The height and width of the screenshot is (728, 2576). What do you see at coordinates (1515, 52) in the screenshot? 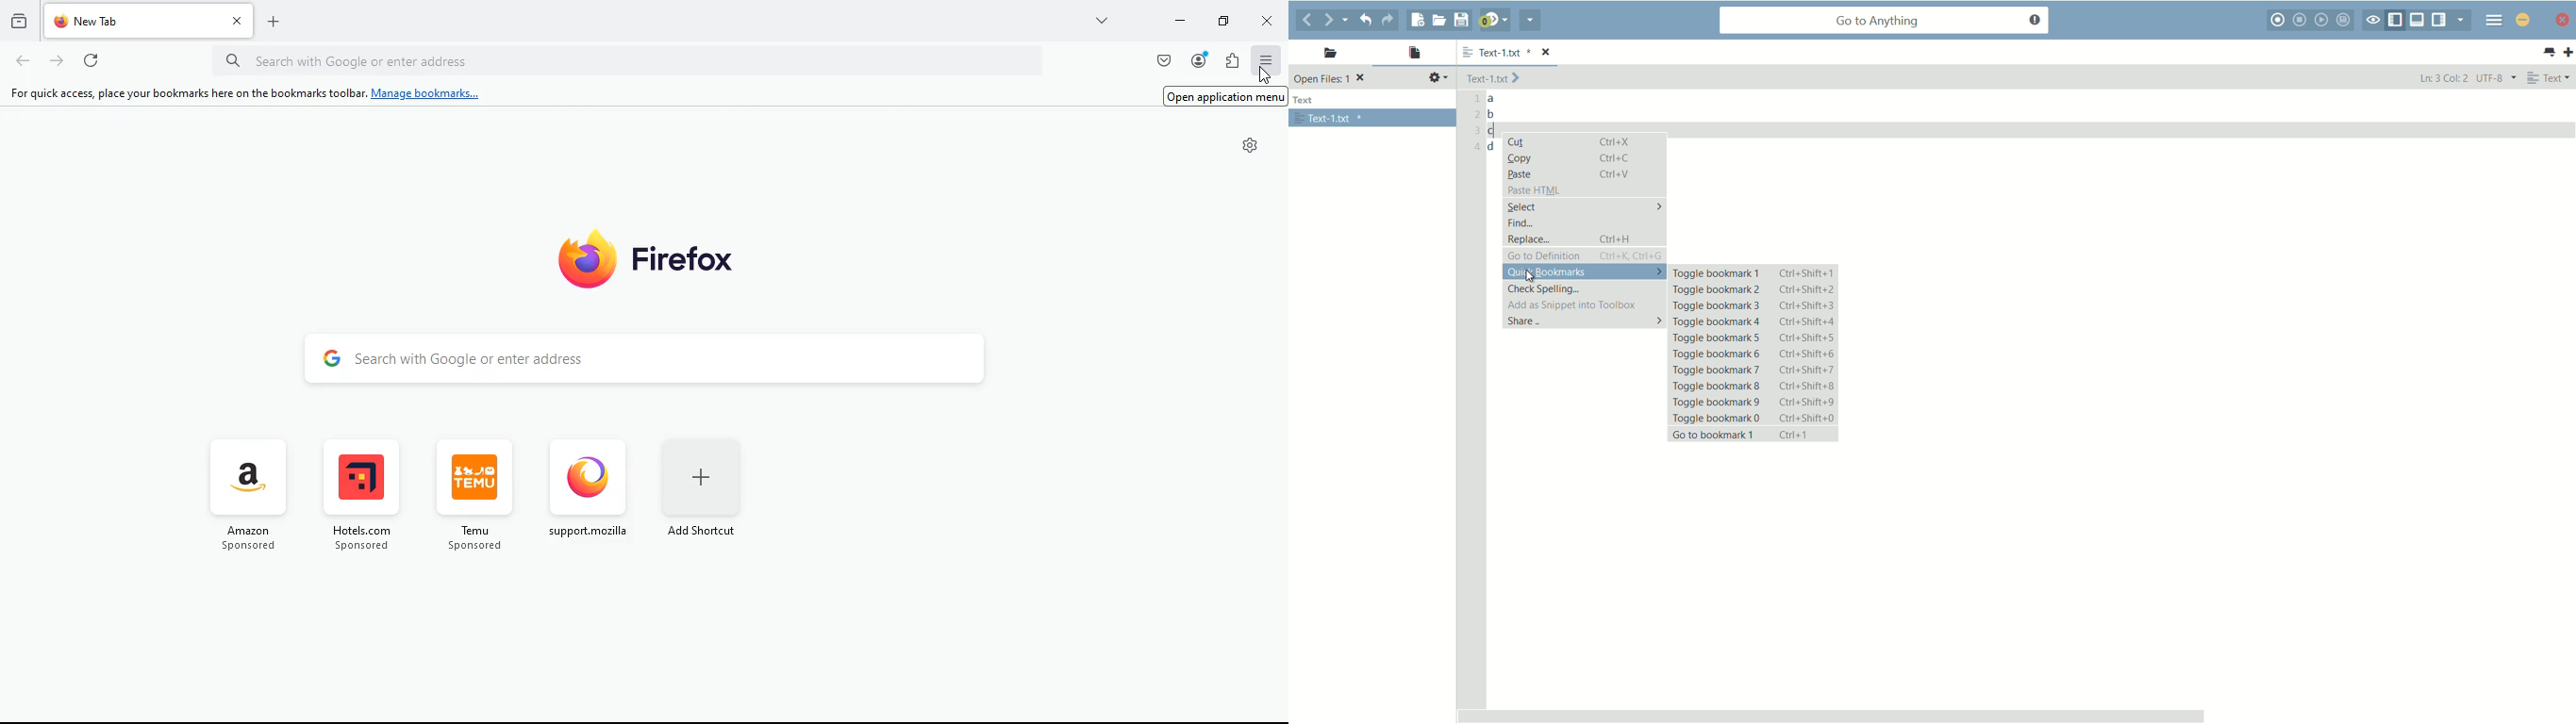
I see `Text-1.txt *` at bounding box center [1515, 52].